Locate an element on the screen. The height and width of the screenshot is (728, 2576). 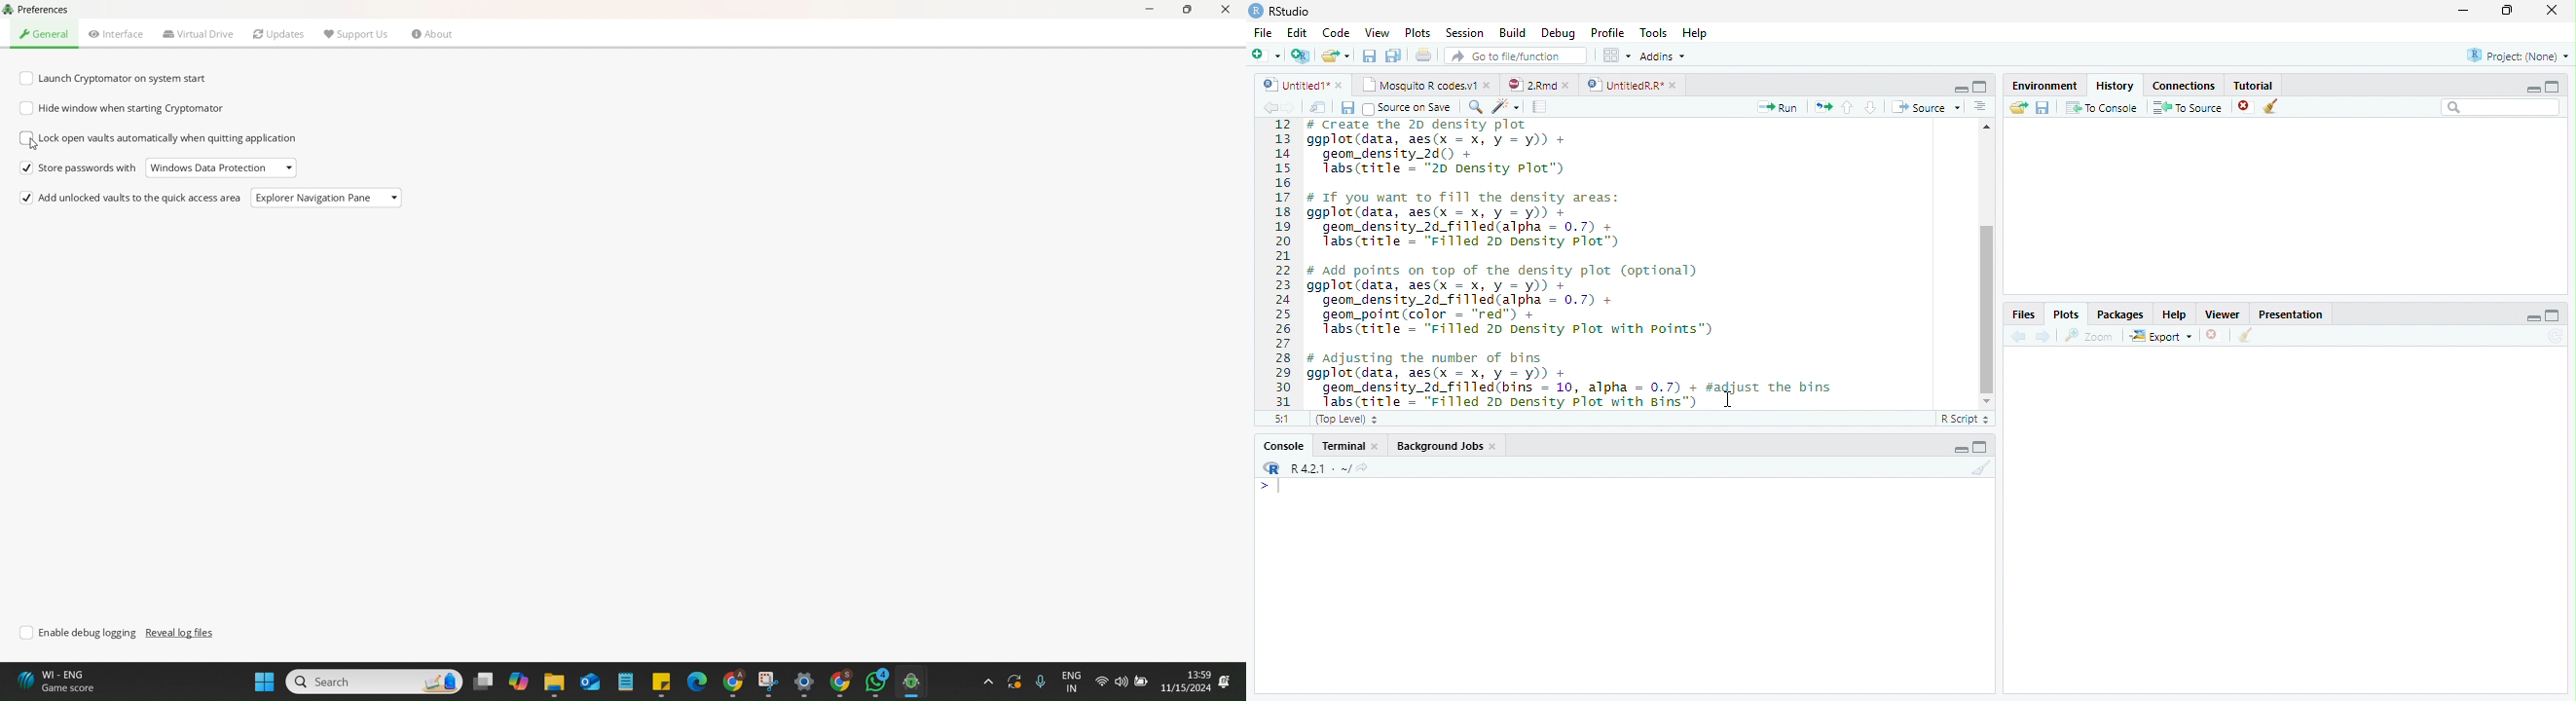
close is located at coordinates (2553, 10).